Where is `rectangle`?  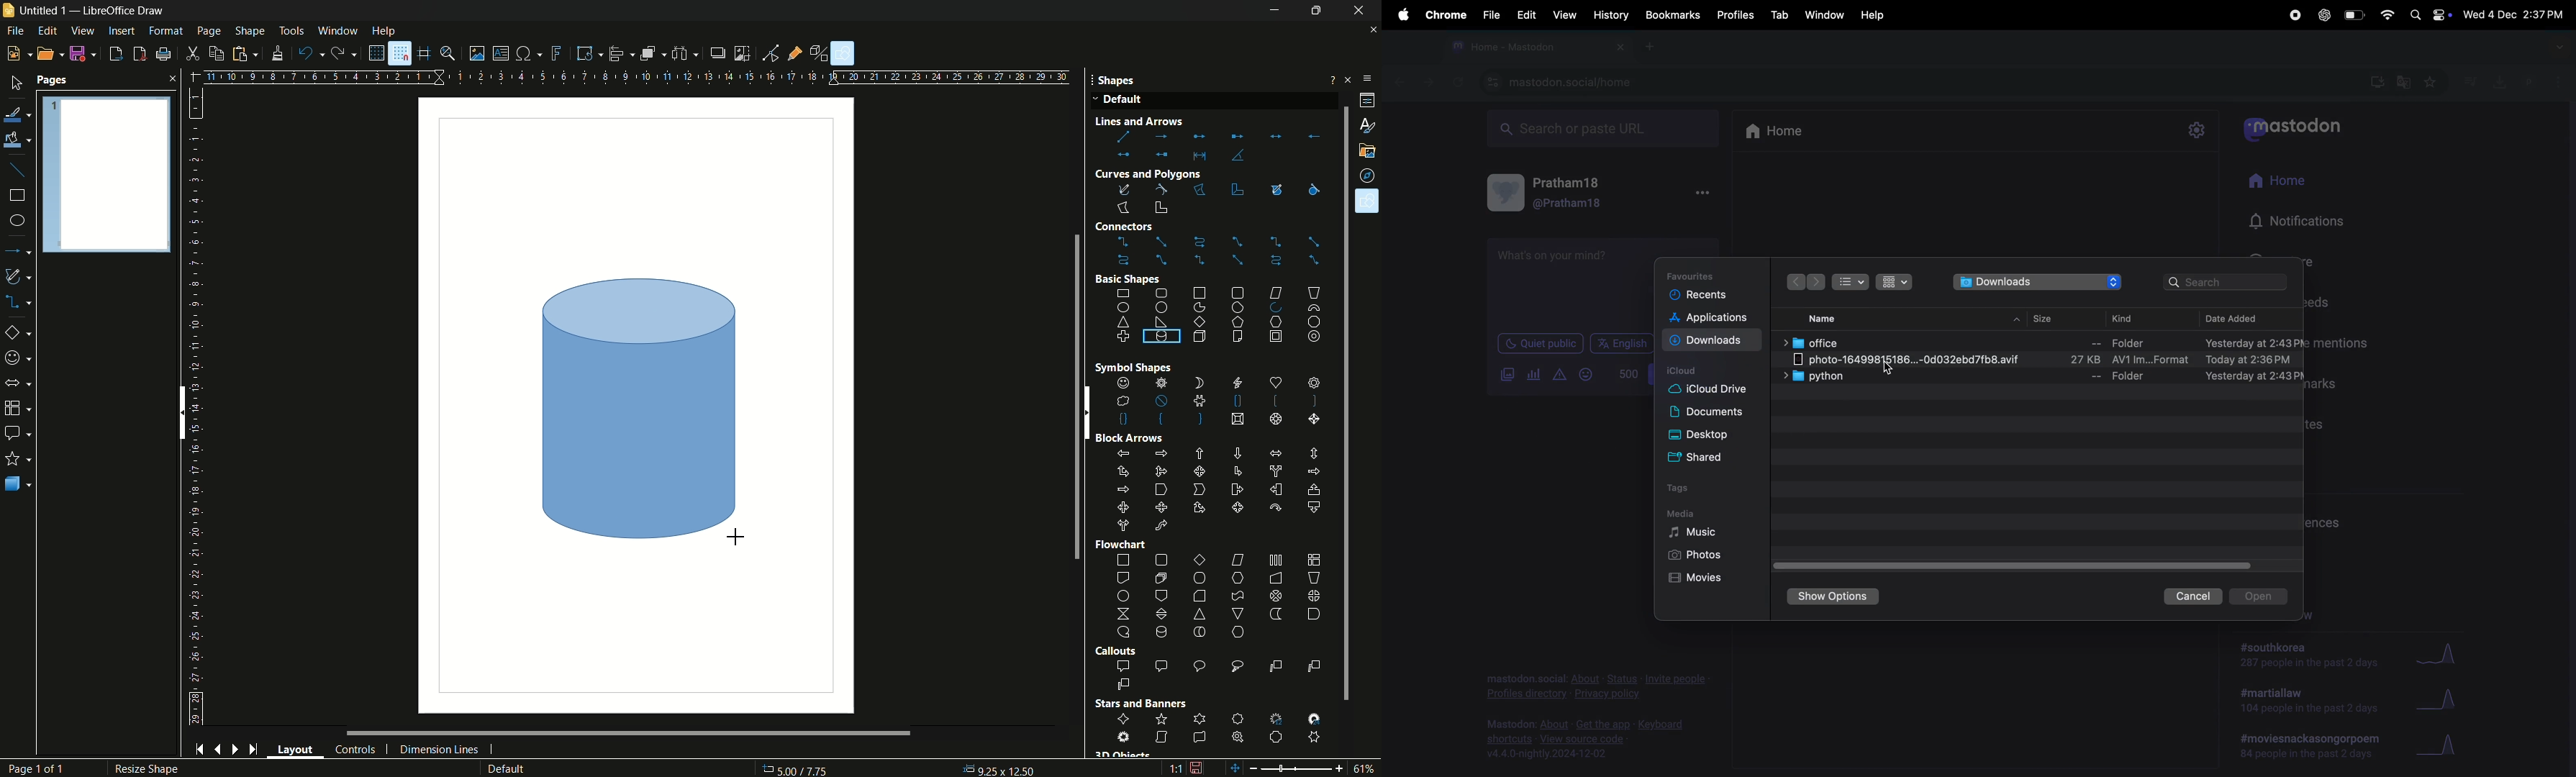
rectangle is located at coordinates (17, 195).